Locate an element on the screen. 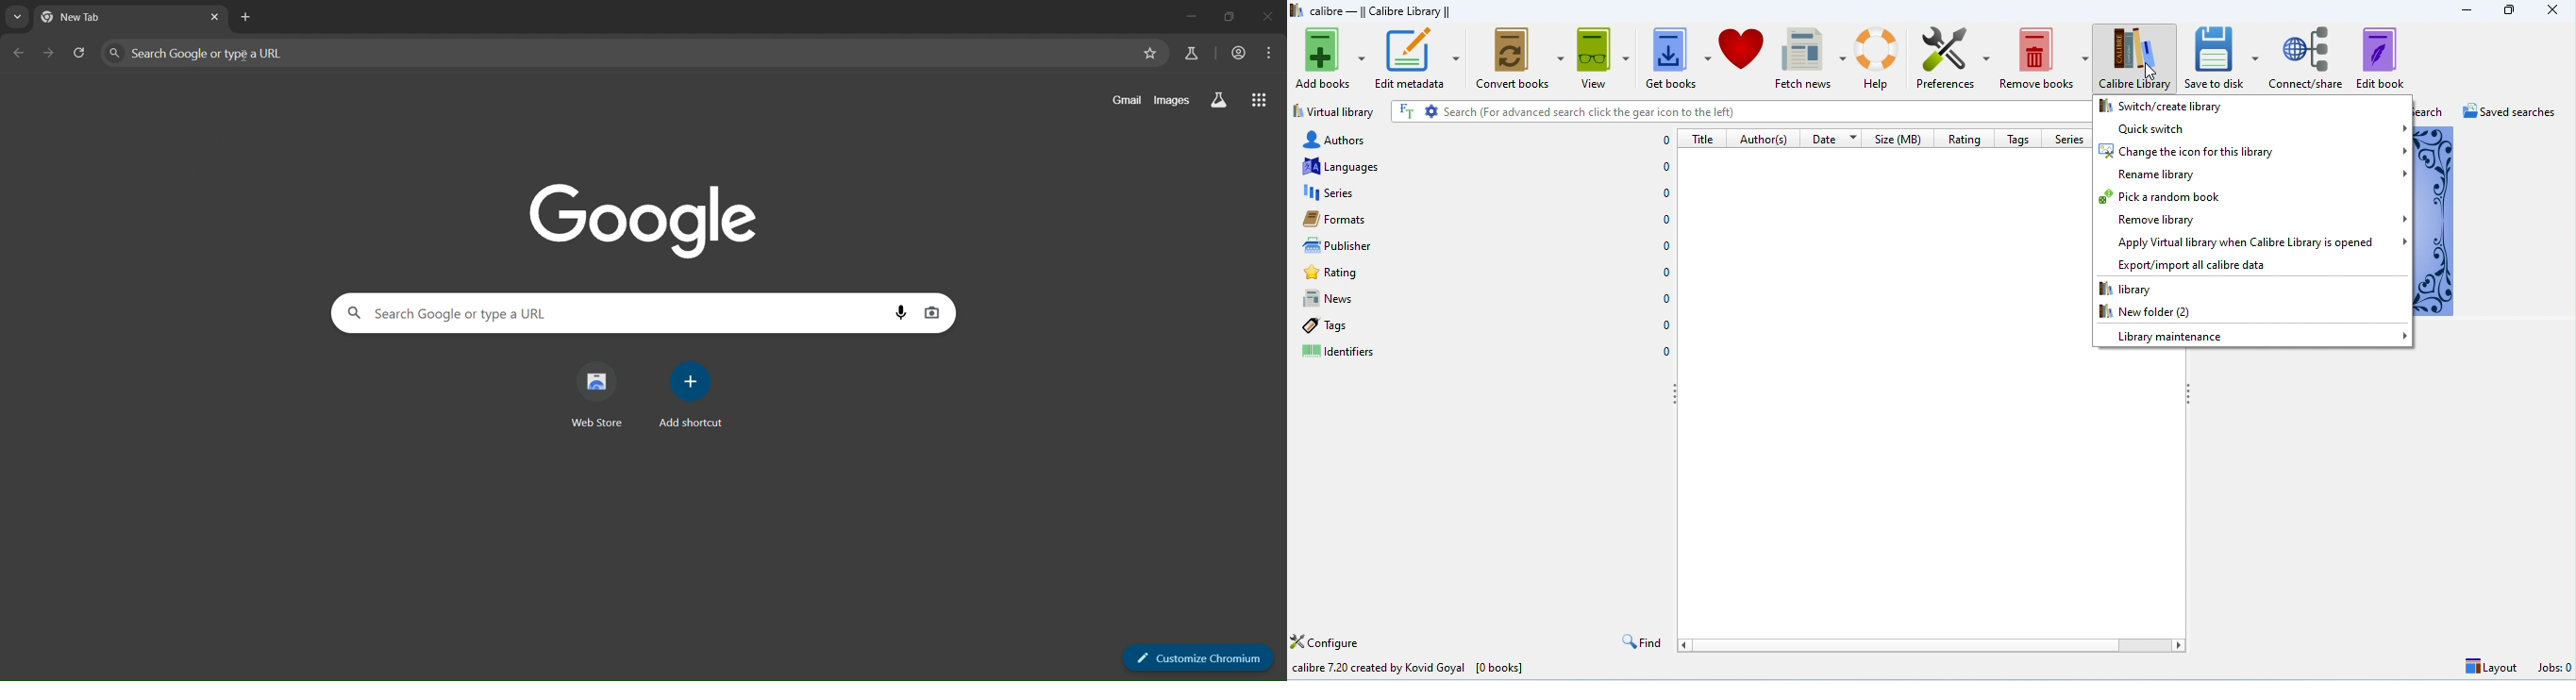 This screenshot has width=2576, height=700. edit metadata is located at coordinates (1417, 59).